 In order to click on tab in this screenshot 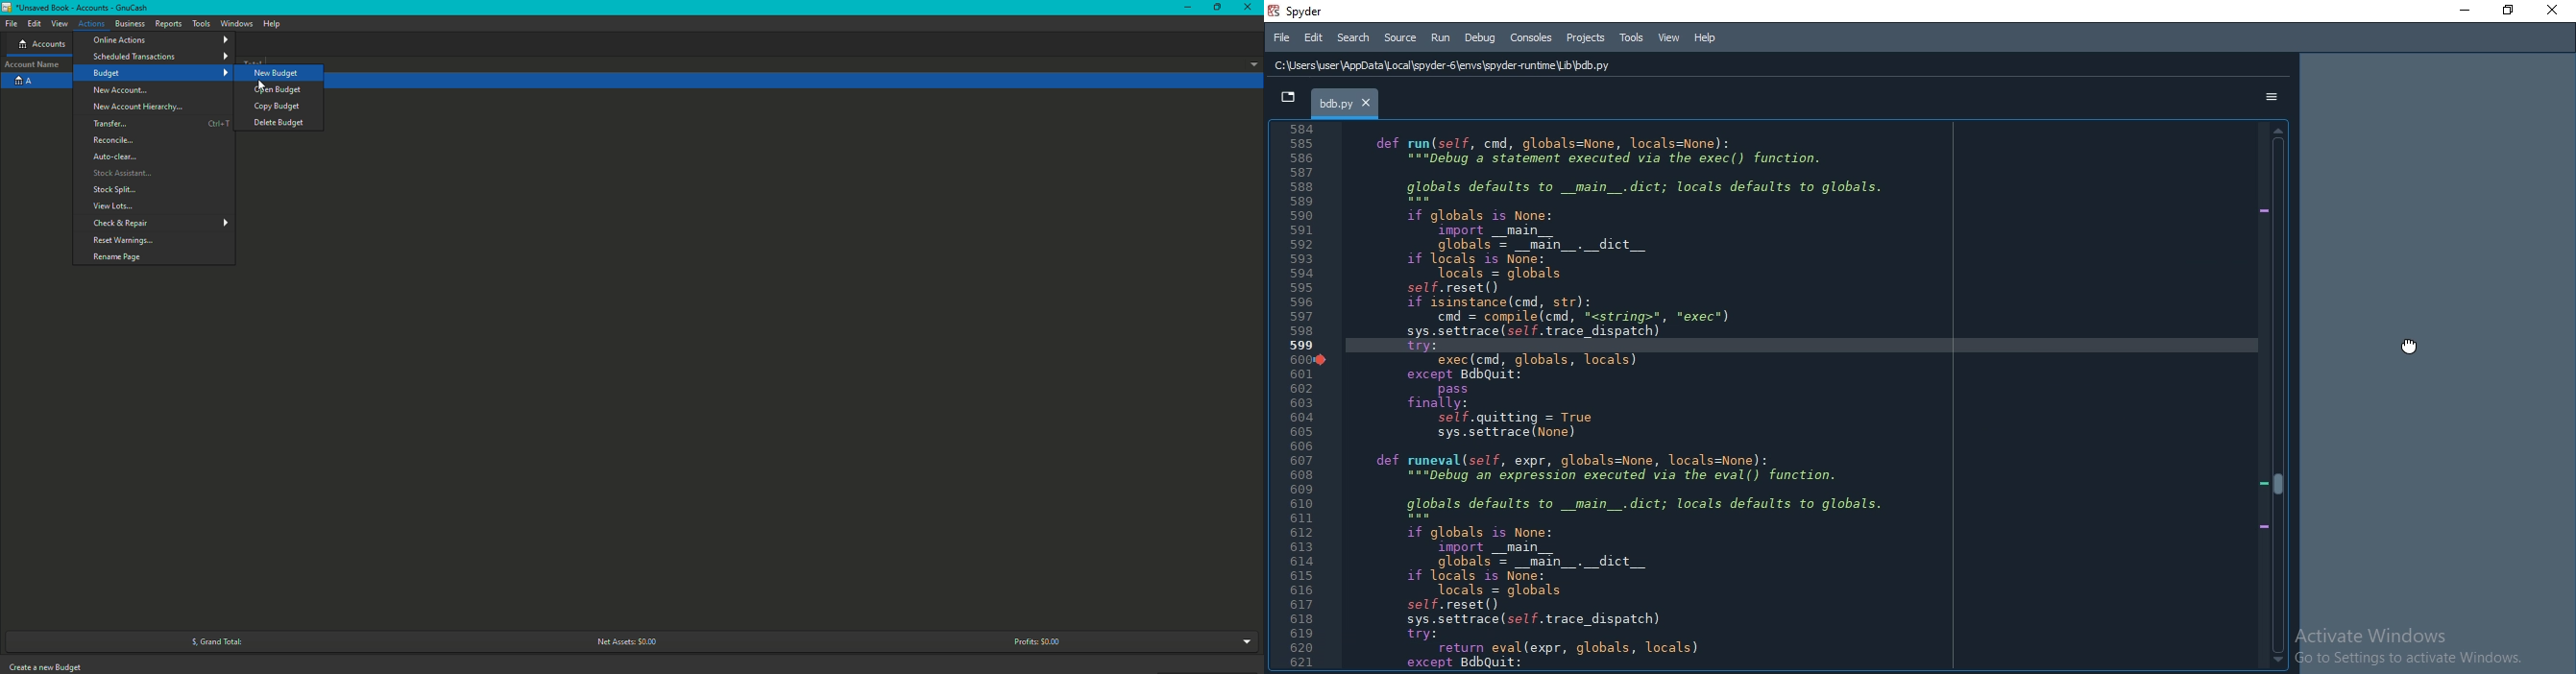, I will do `click(1288, 96)`.